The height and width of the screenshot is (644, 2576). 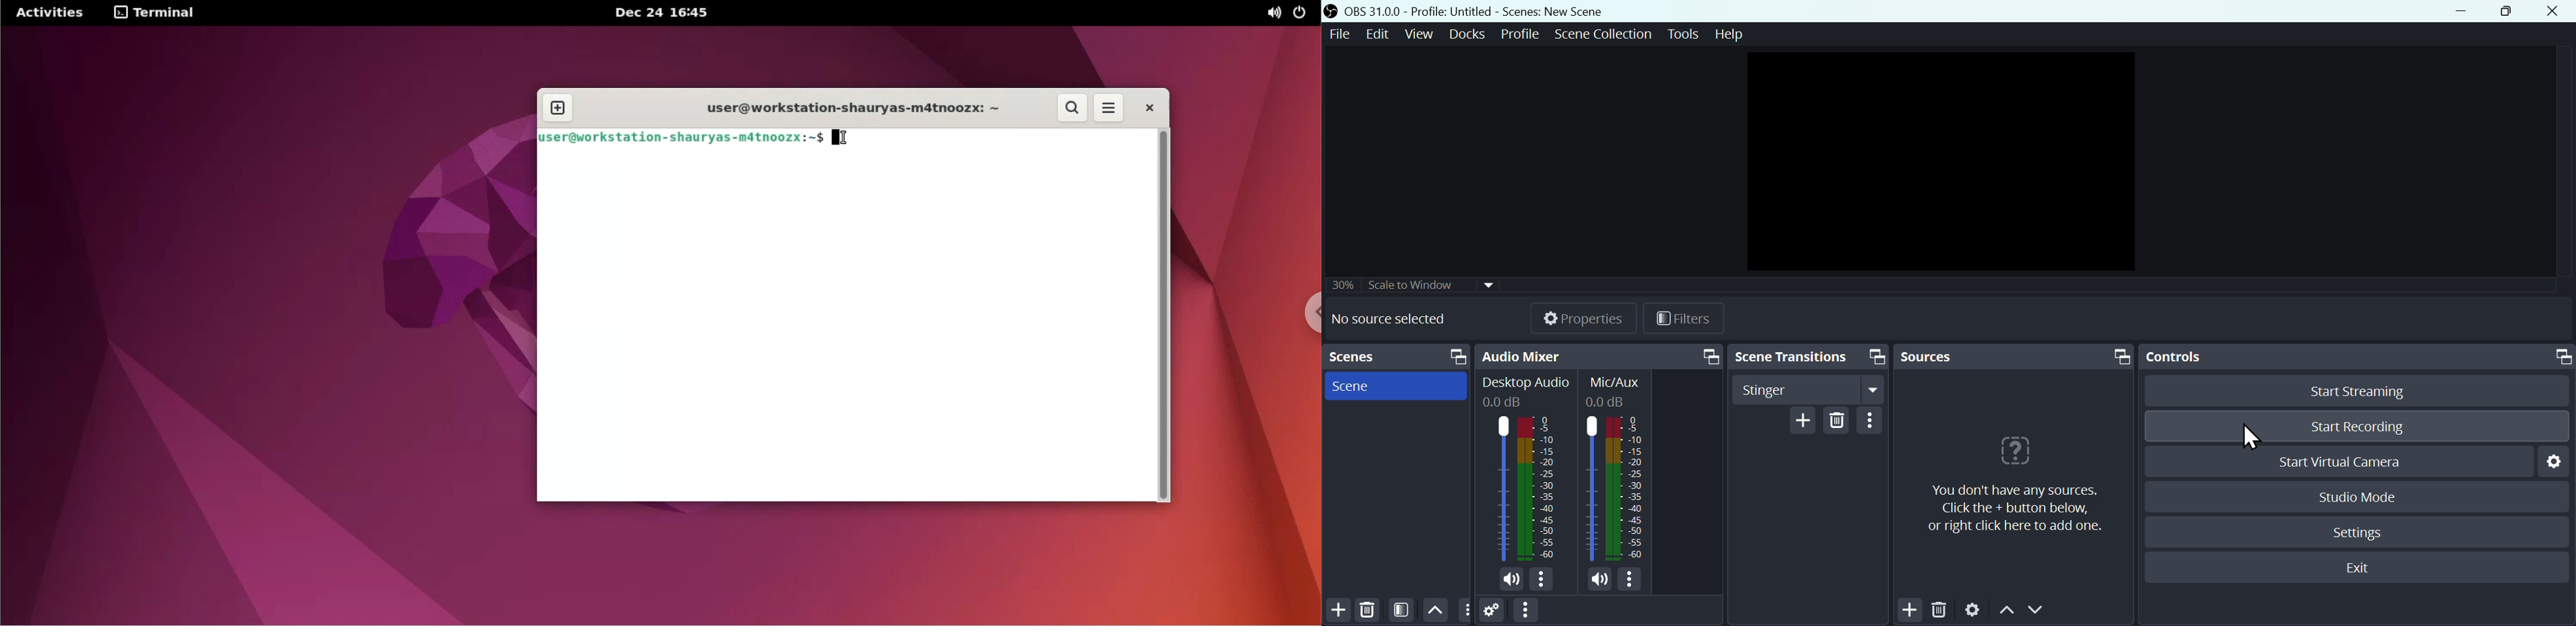 What do you see at coordinates (2354, 569) in the screenshot?
I see `Exit` at bounding box center [2354, 569].